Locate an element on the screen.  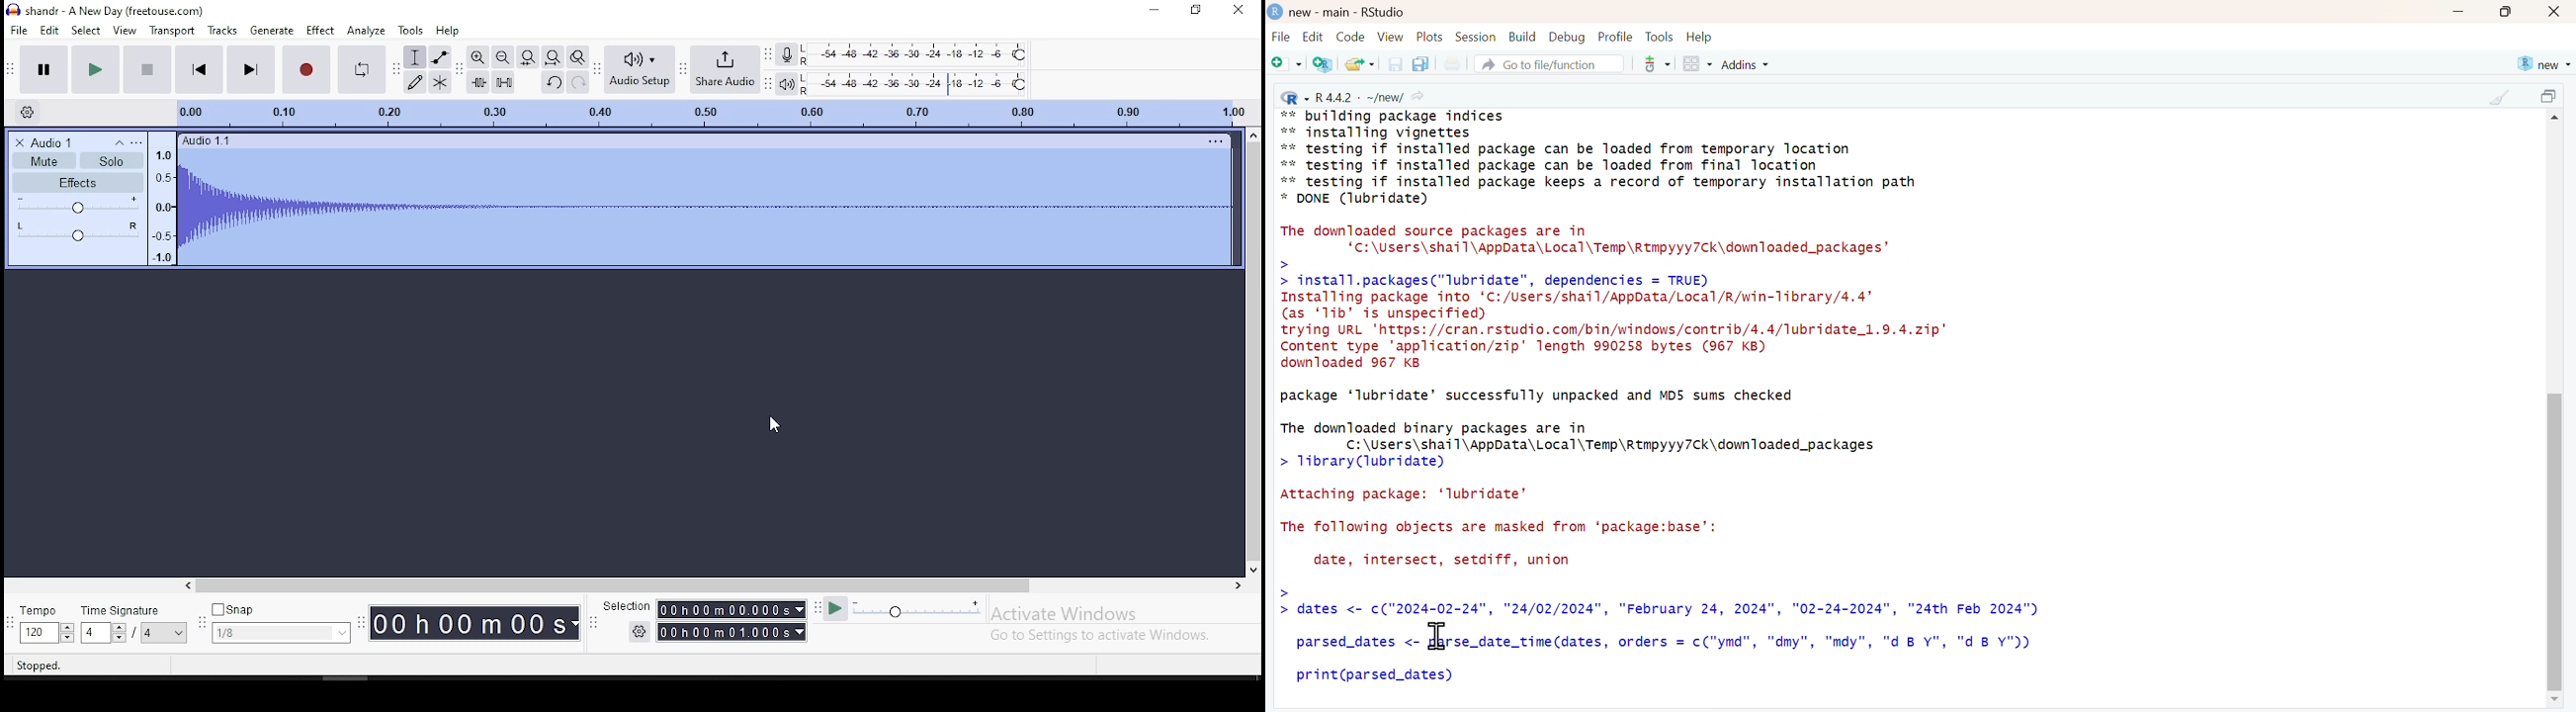
Workspace panes is located at coordinates (1697, 65).